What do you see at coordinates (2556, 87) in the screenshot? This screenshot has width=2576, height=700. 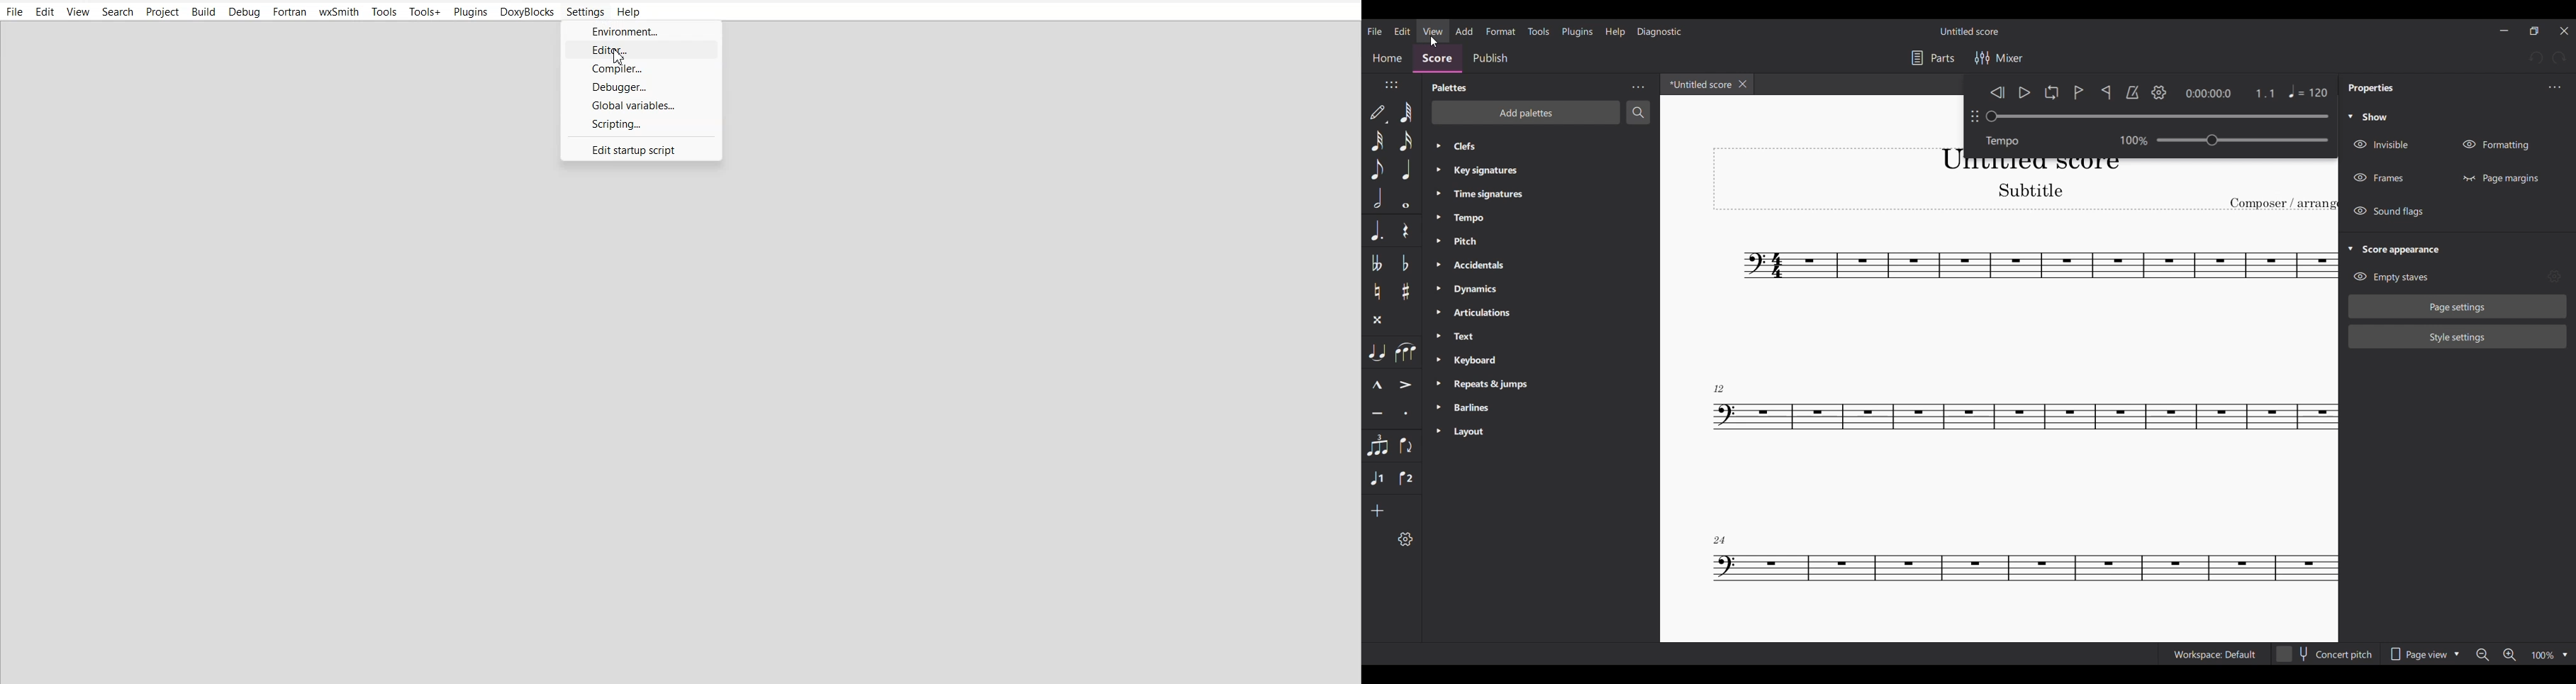 I see `Close/Dock properties` at bounding box center [2556, 87].